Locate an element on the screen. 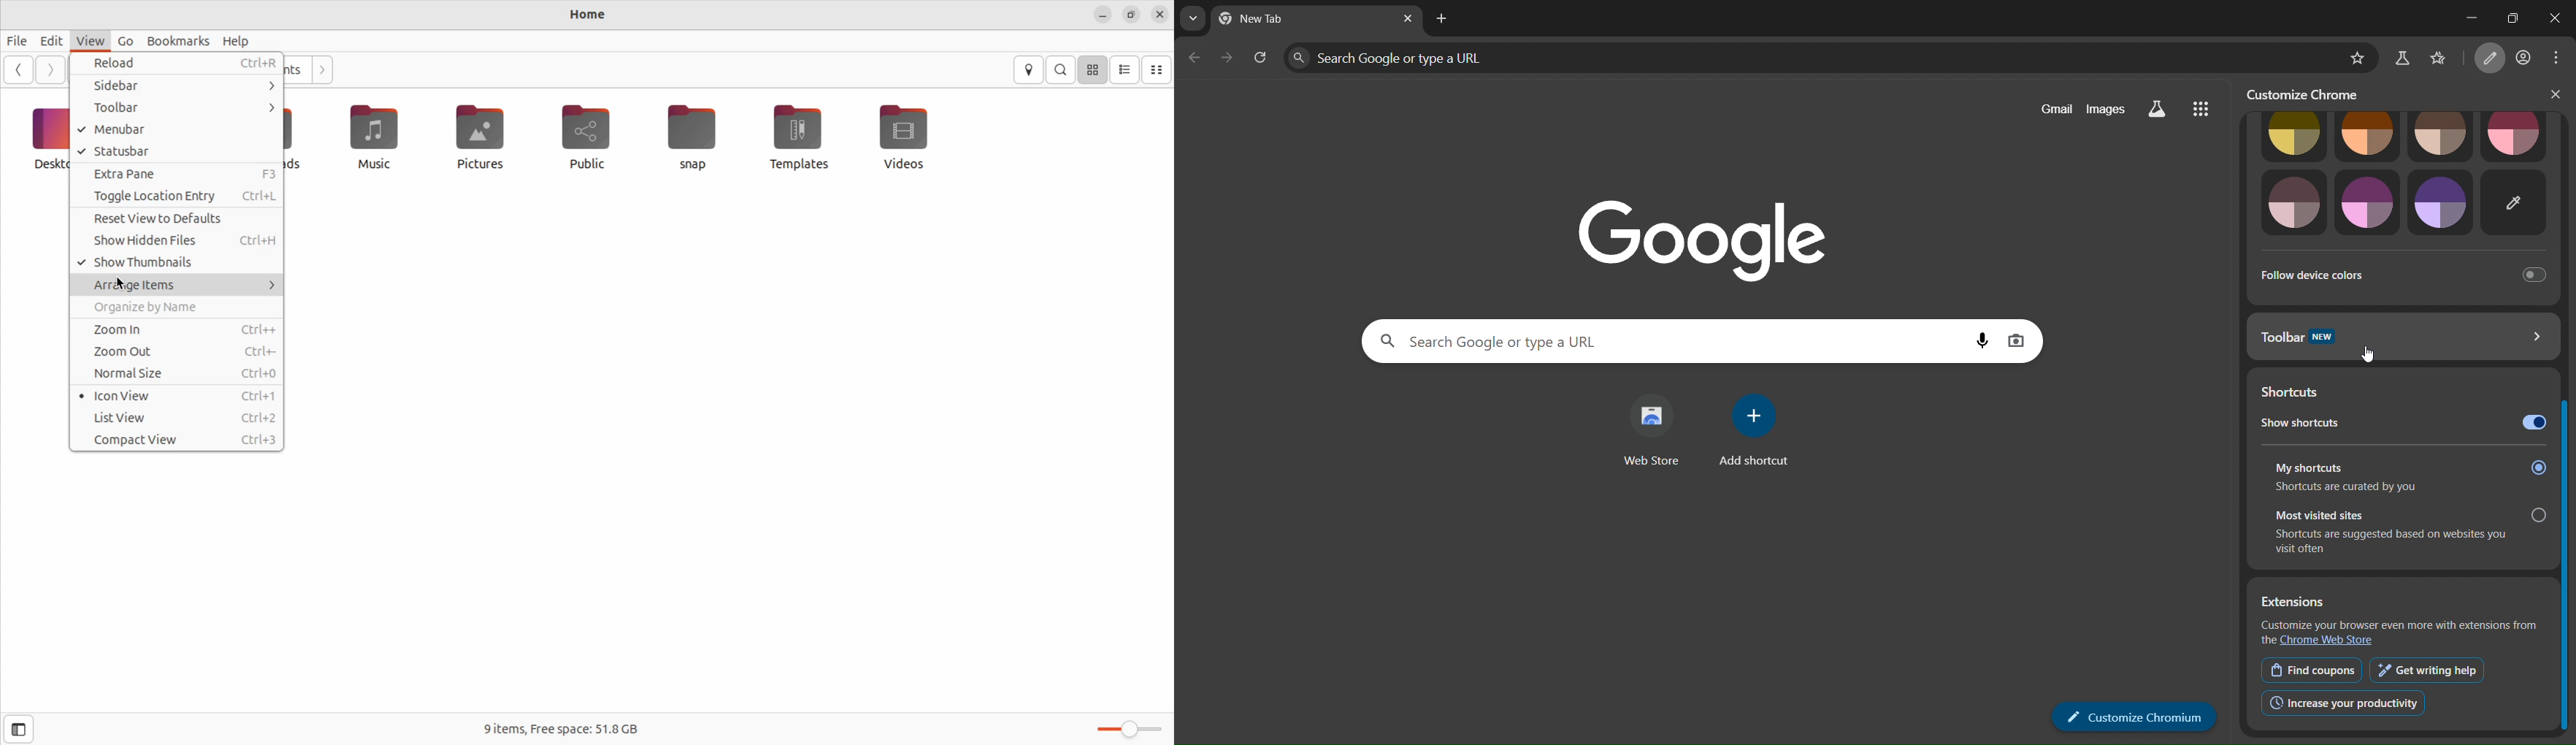 This screenshot has width=2576, height=756. image is located at coordinates (2288, 137).